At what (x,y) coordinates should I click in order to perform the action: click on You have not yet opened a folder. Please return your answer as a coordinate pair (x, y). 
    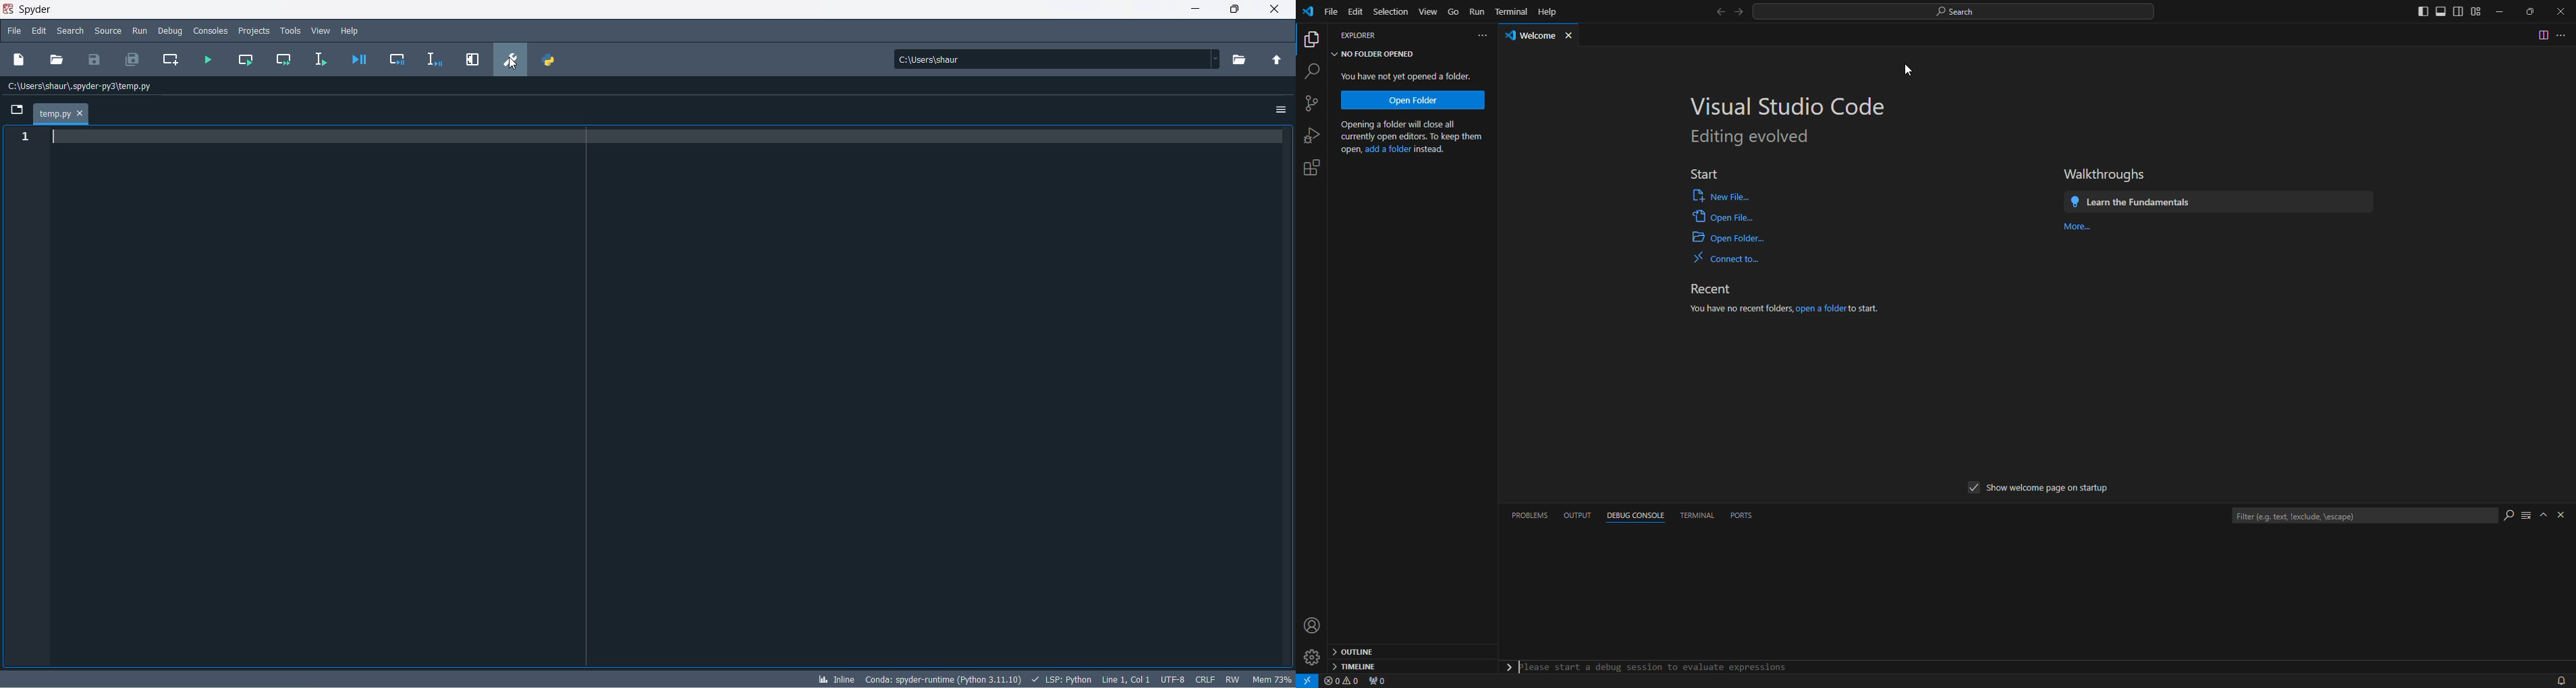
    Looking at the image, I should click on (1404, 76).